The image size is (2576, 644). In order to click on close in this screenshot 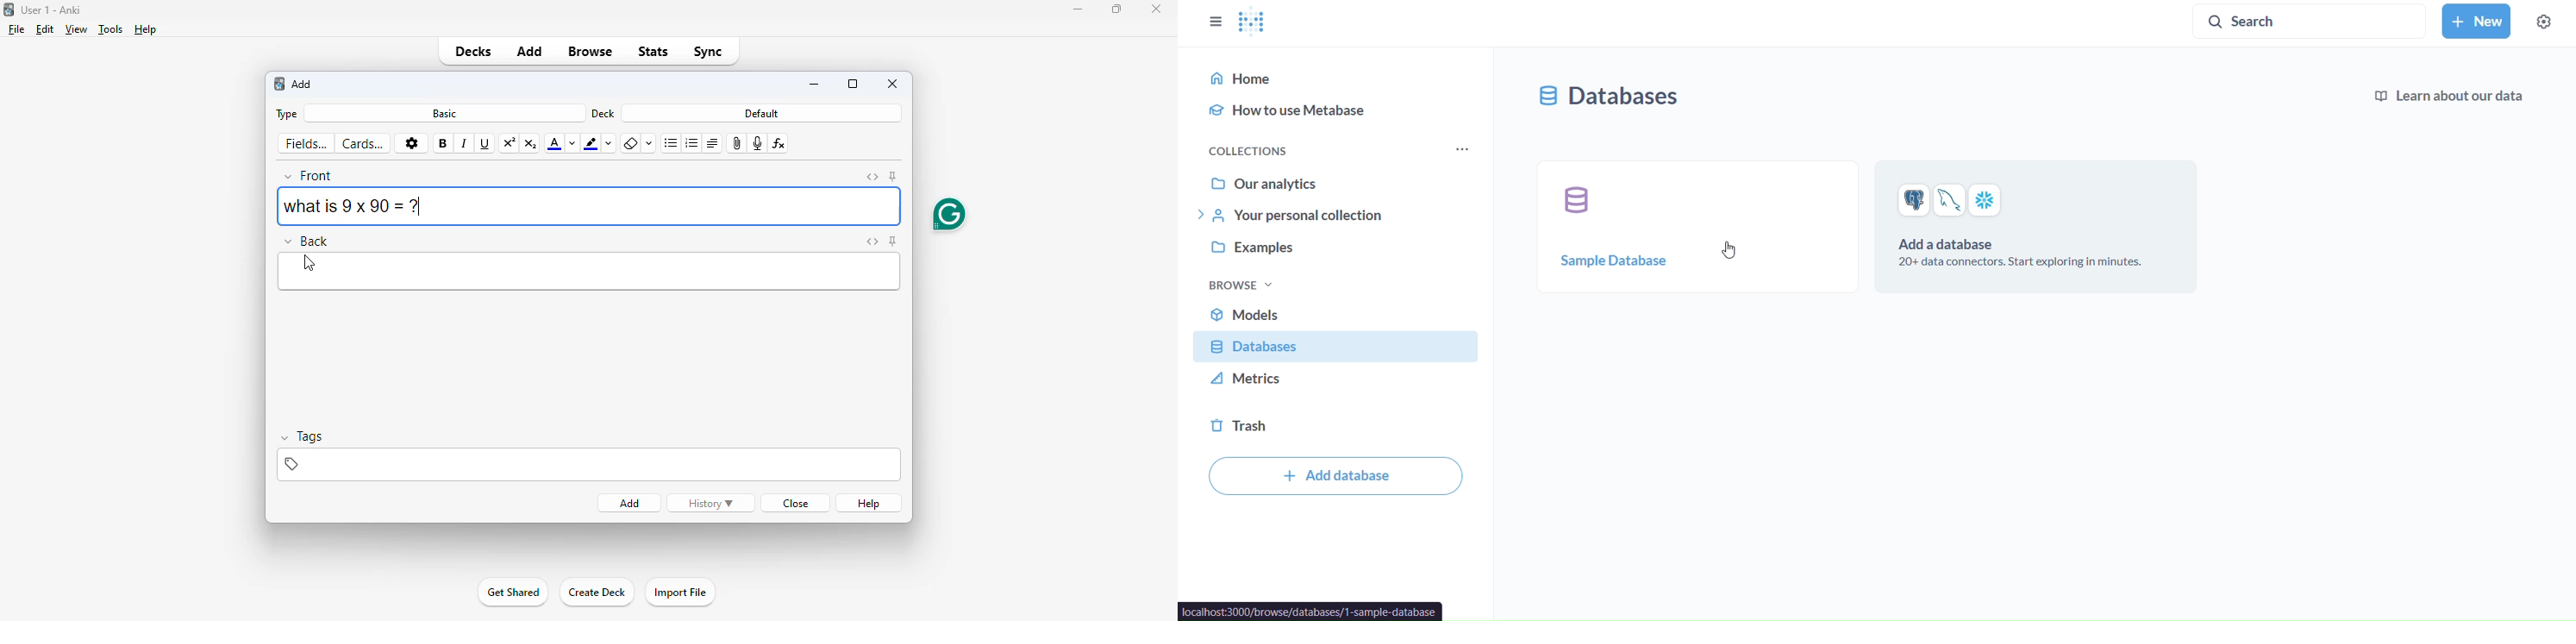, I will do `click(793, 503)`.